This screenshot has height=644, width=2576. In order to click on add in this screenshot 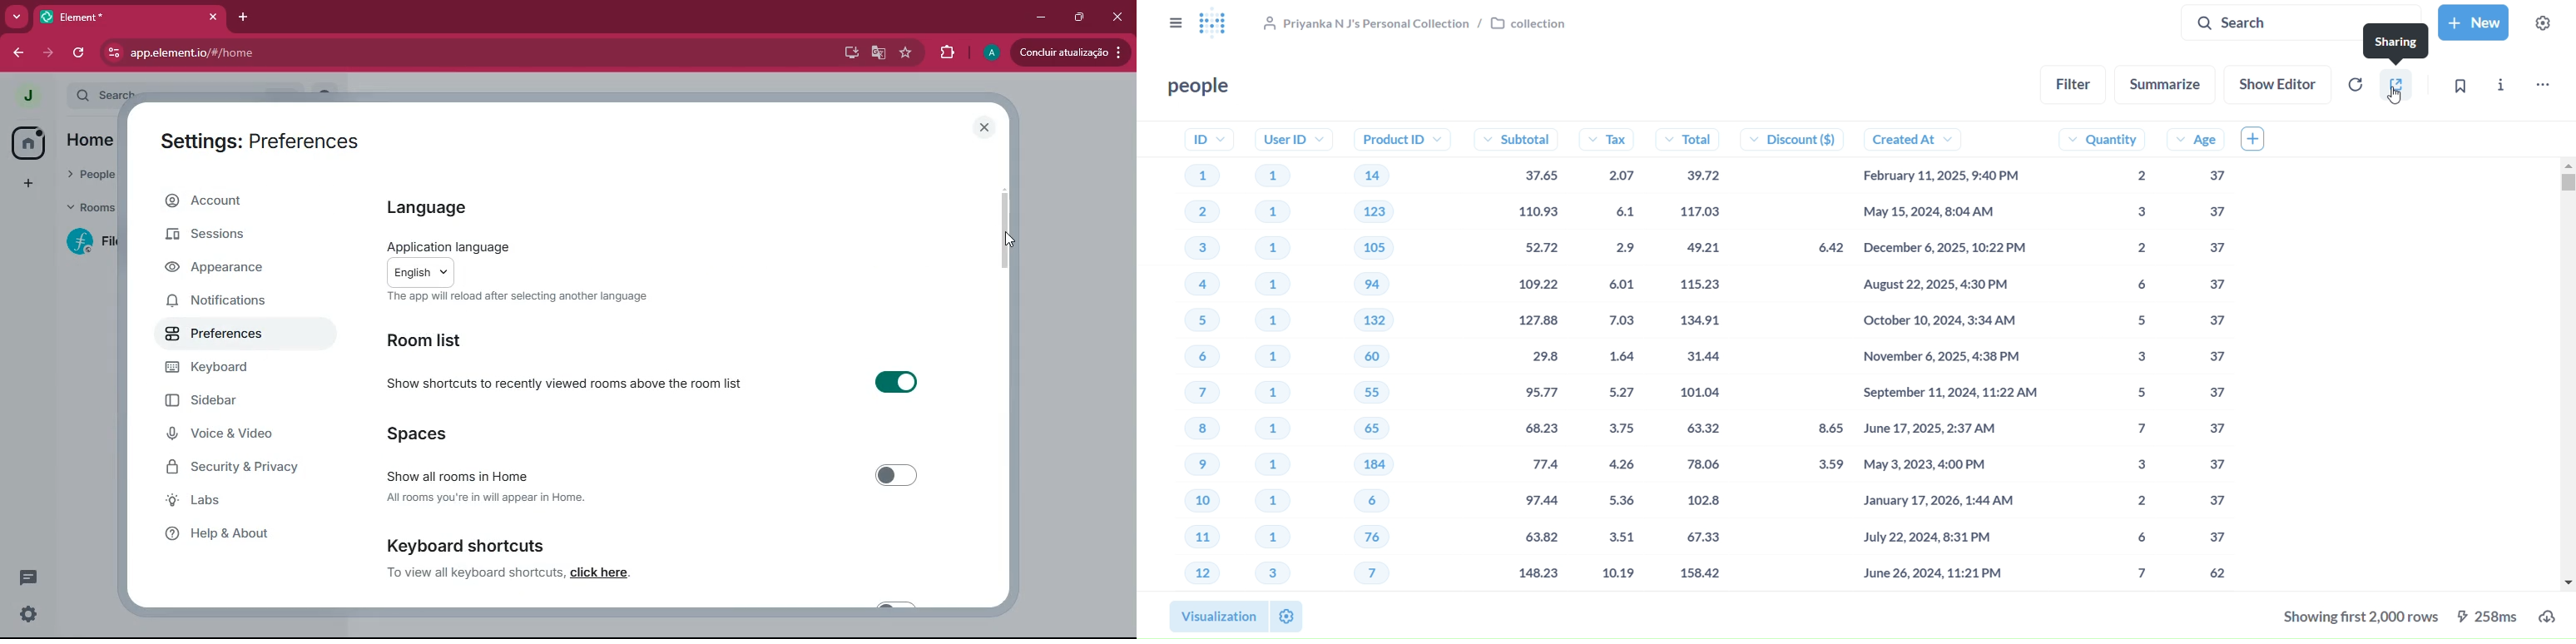, I will do `click(25, 185)`.